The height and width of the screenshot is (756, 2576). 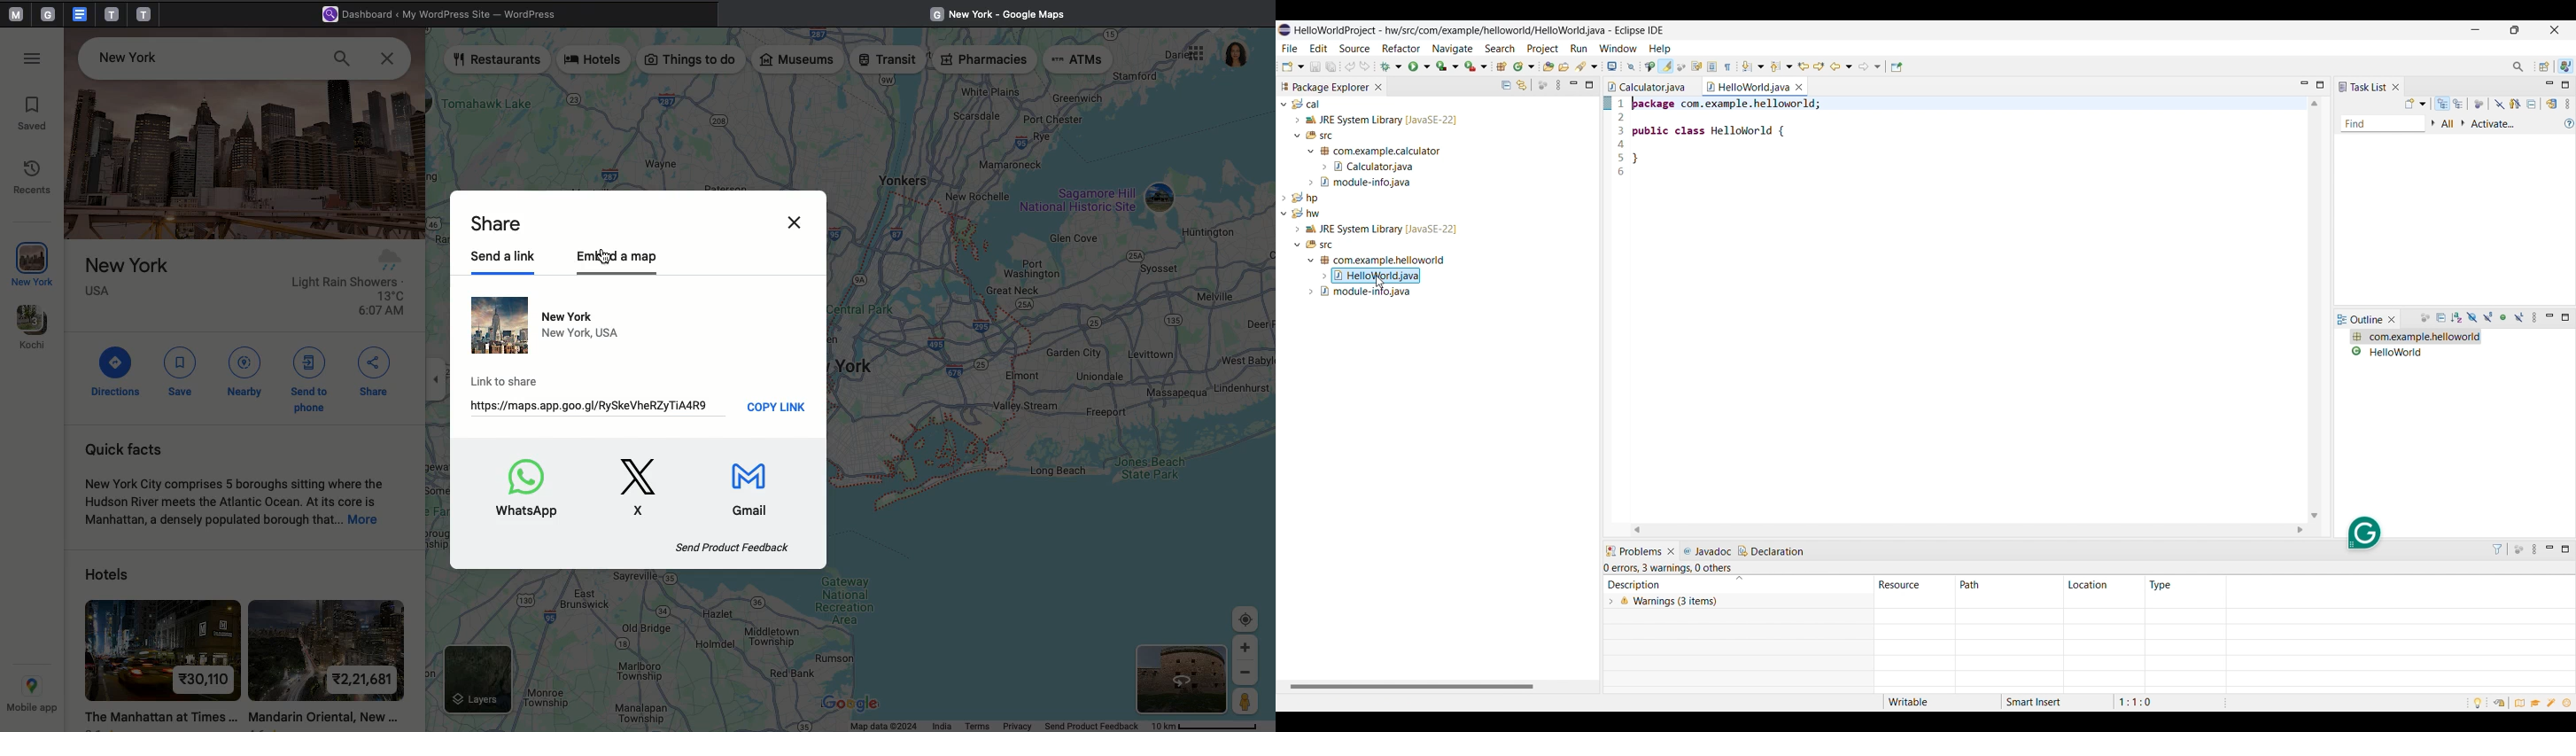 I want to click on Saved, so click(x=35, y=114).